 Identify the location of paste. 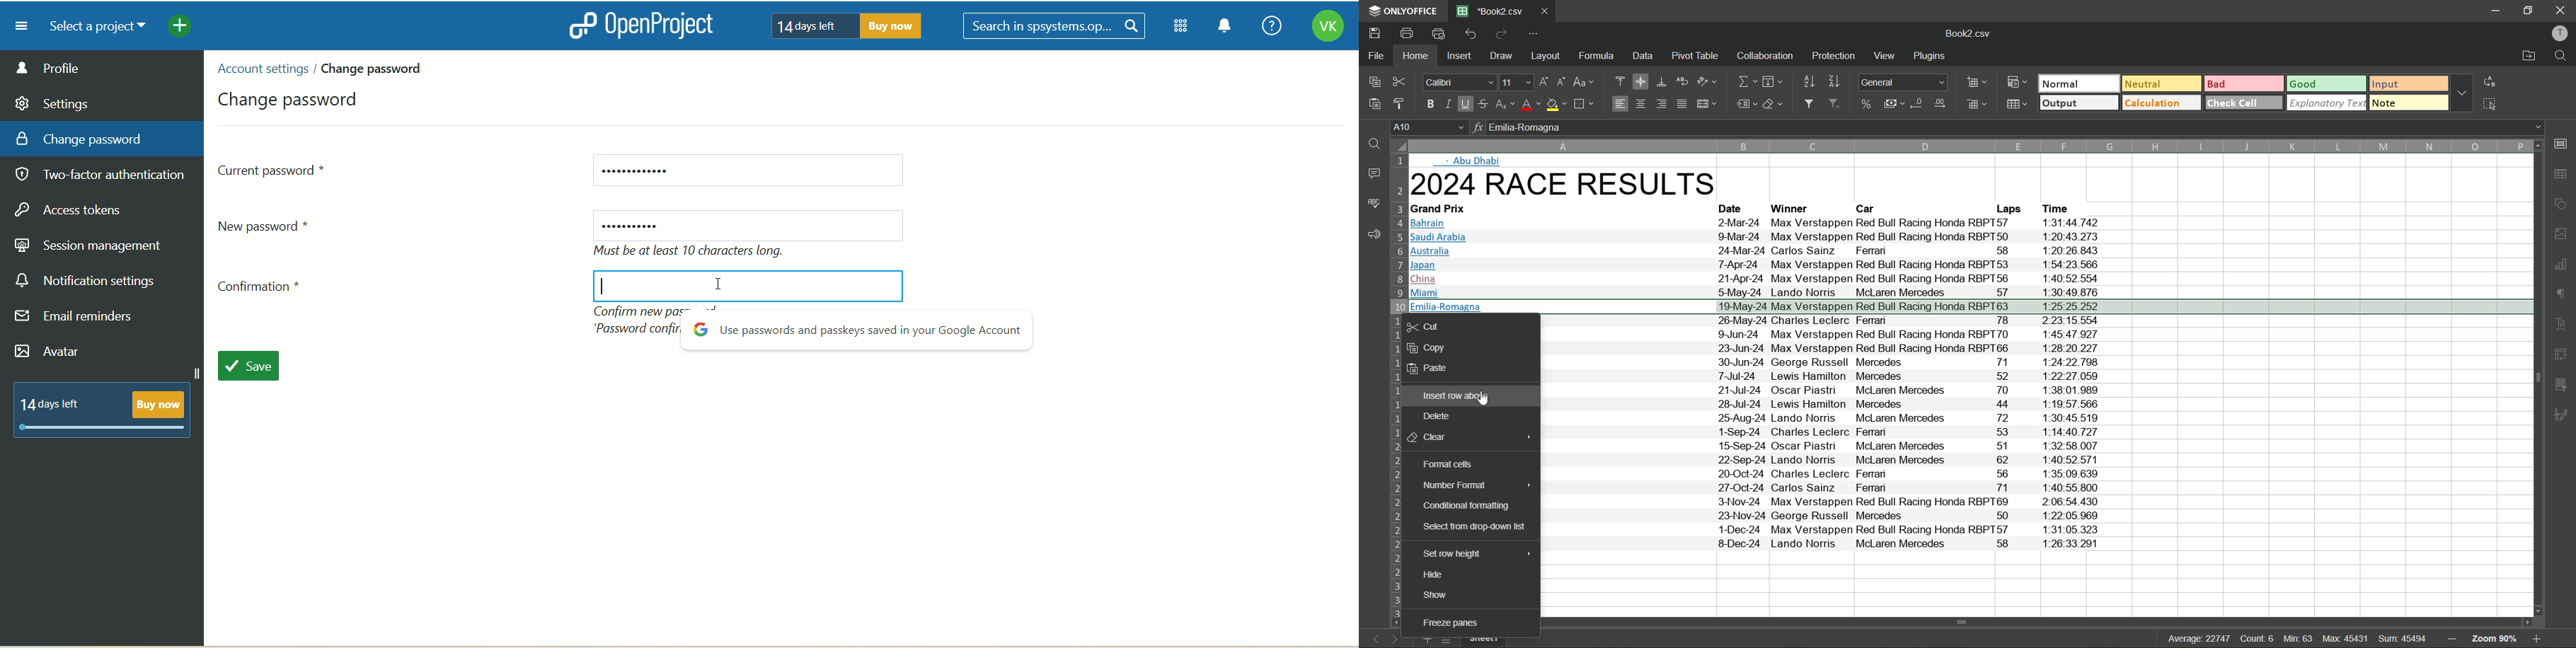
(1432, 368).